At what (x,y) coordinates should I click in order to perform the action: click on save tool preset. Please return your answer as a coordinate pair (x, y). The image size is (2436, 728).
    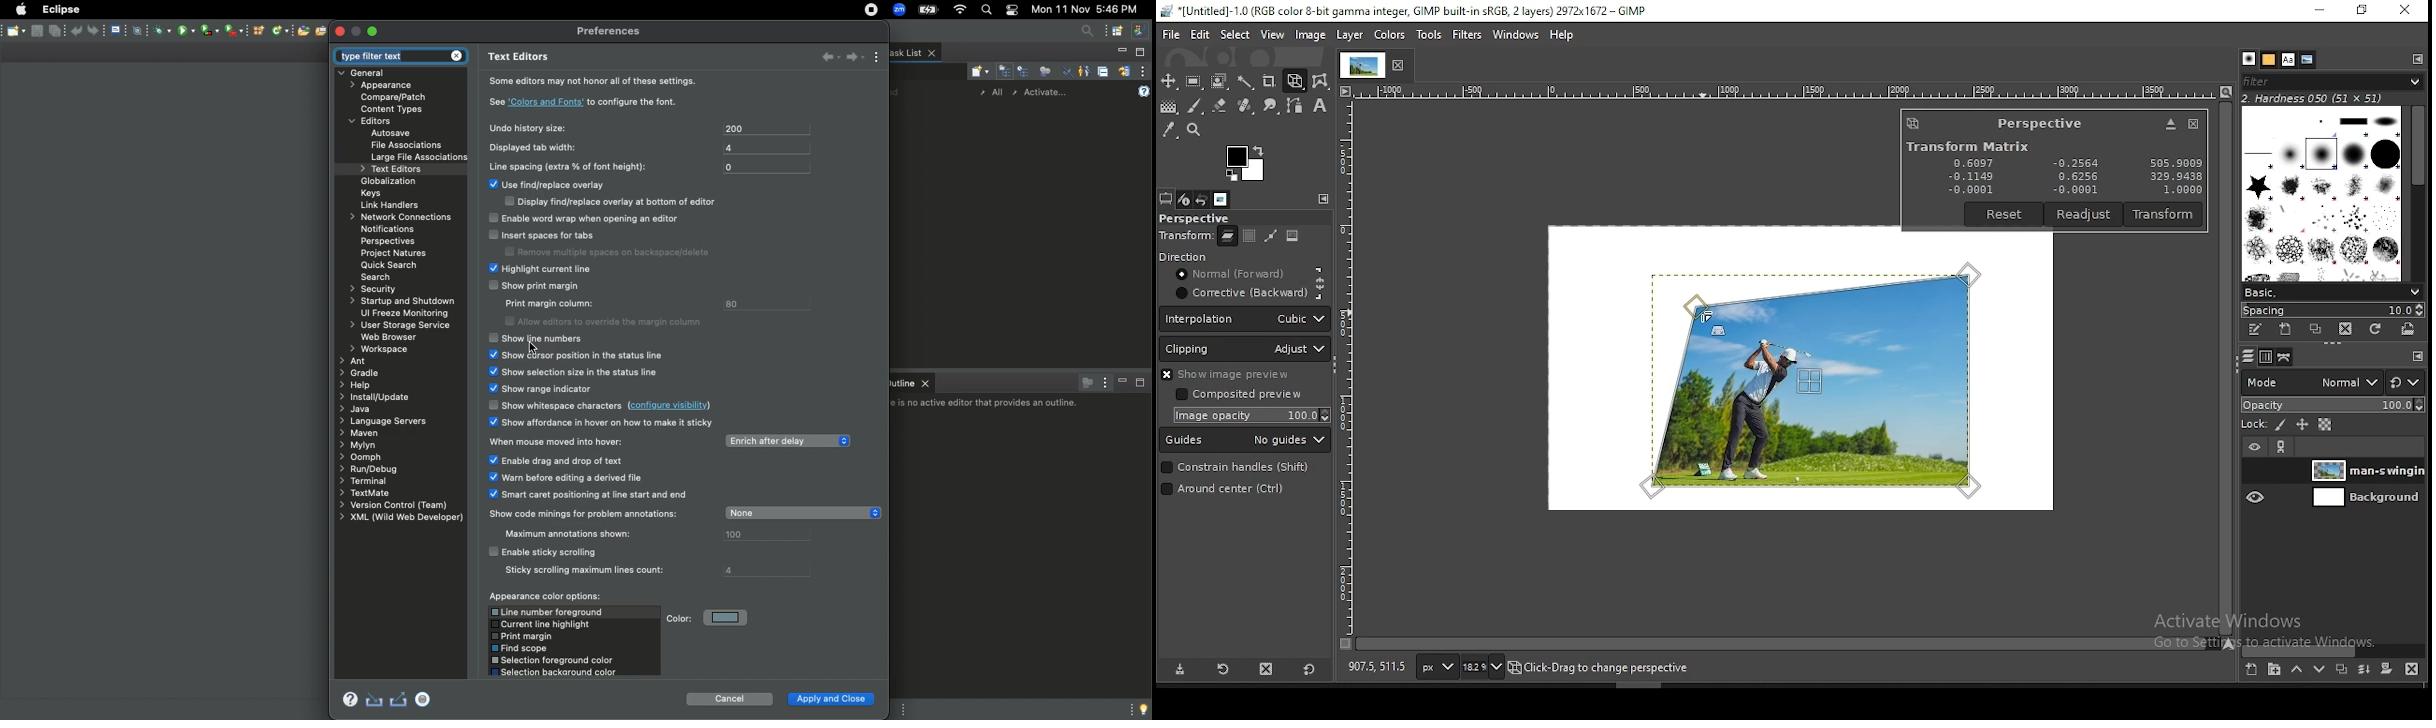
    Looking at the image, I should click on (1180, 670).